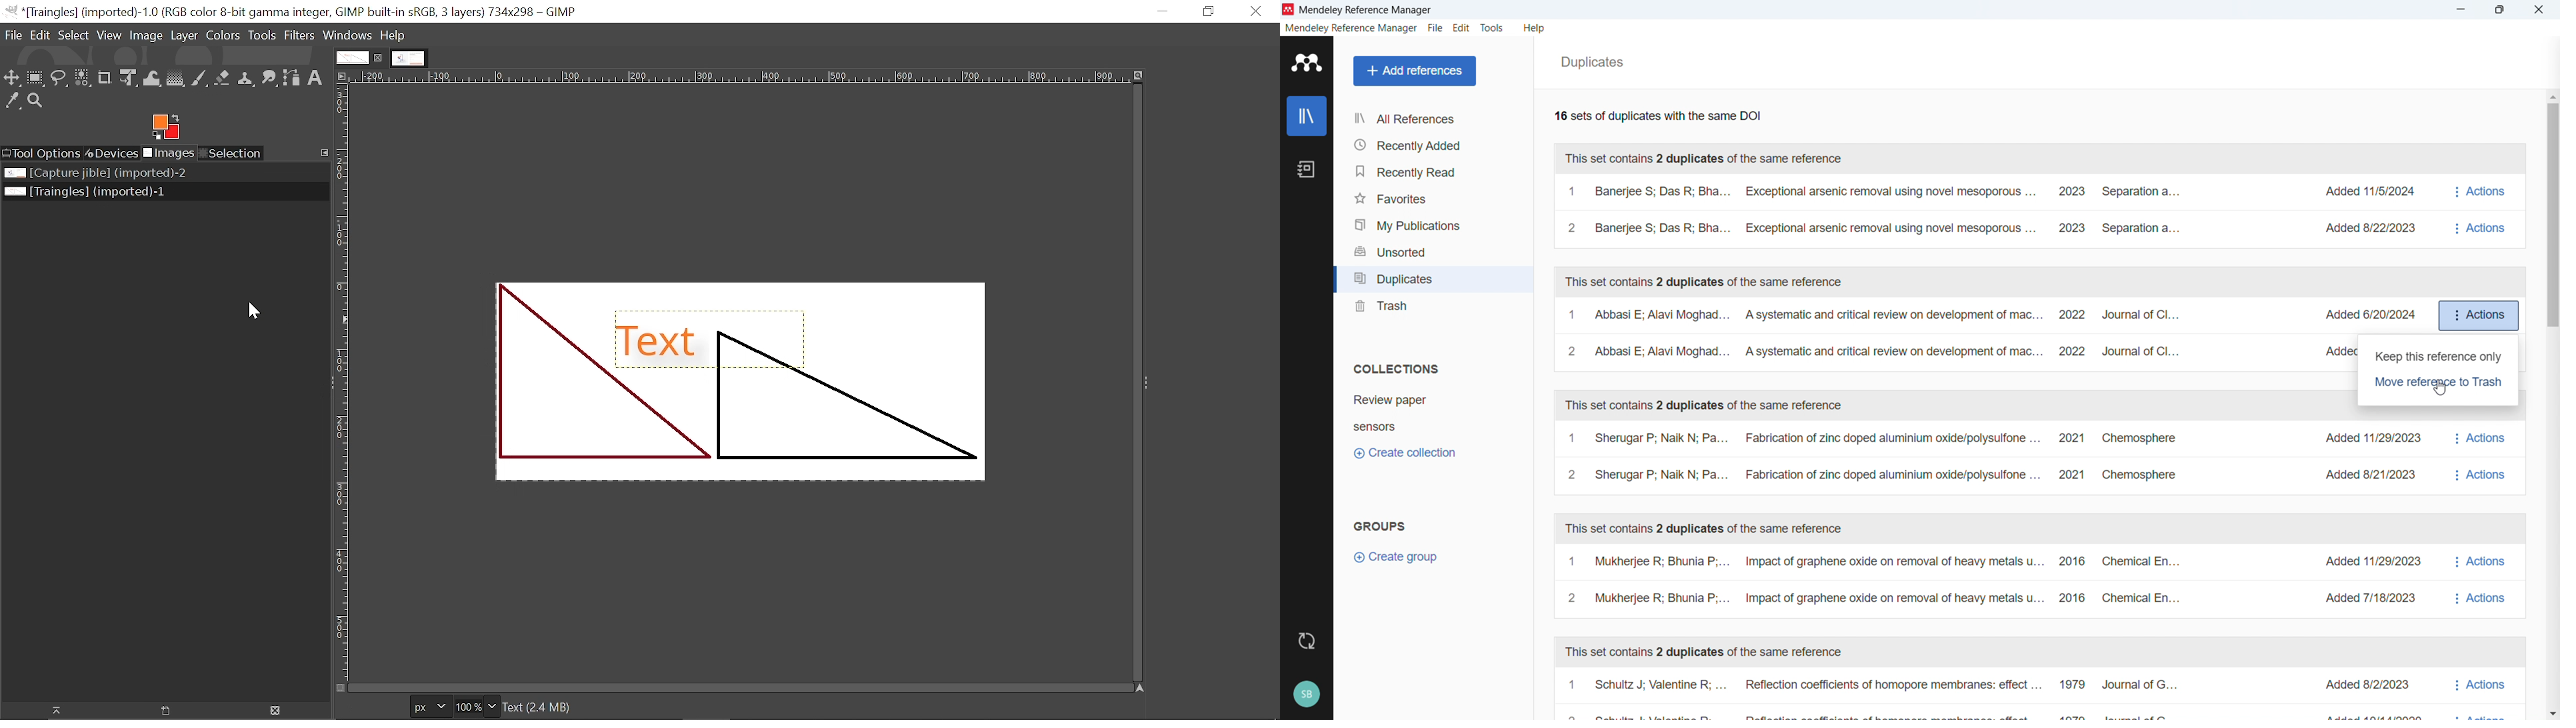 The height and width of the screenshot is (728, 2576). What do you see at coordinates (1398, 559) in the screenshot?
I see `Create group ` at bounding box center [1398, 559].